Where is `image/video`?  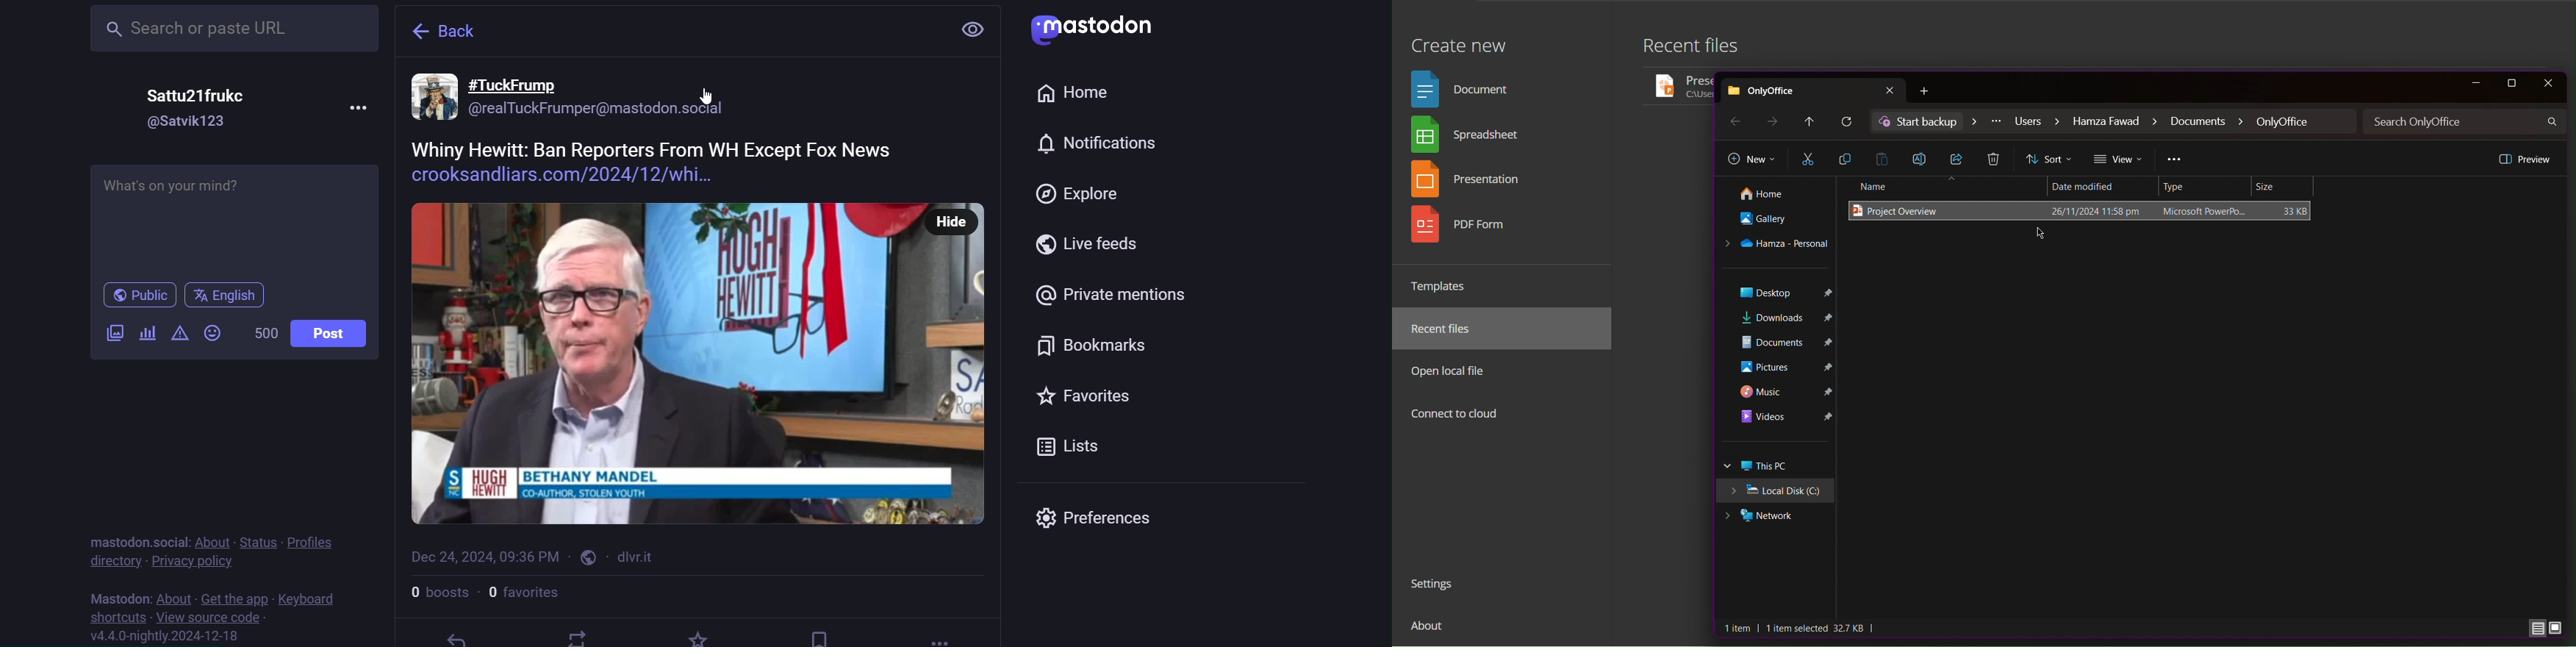
image/video is located at coordinates (112, 332).